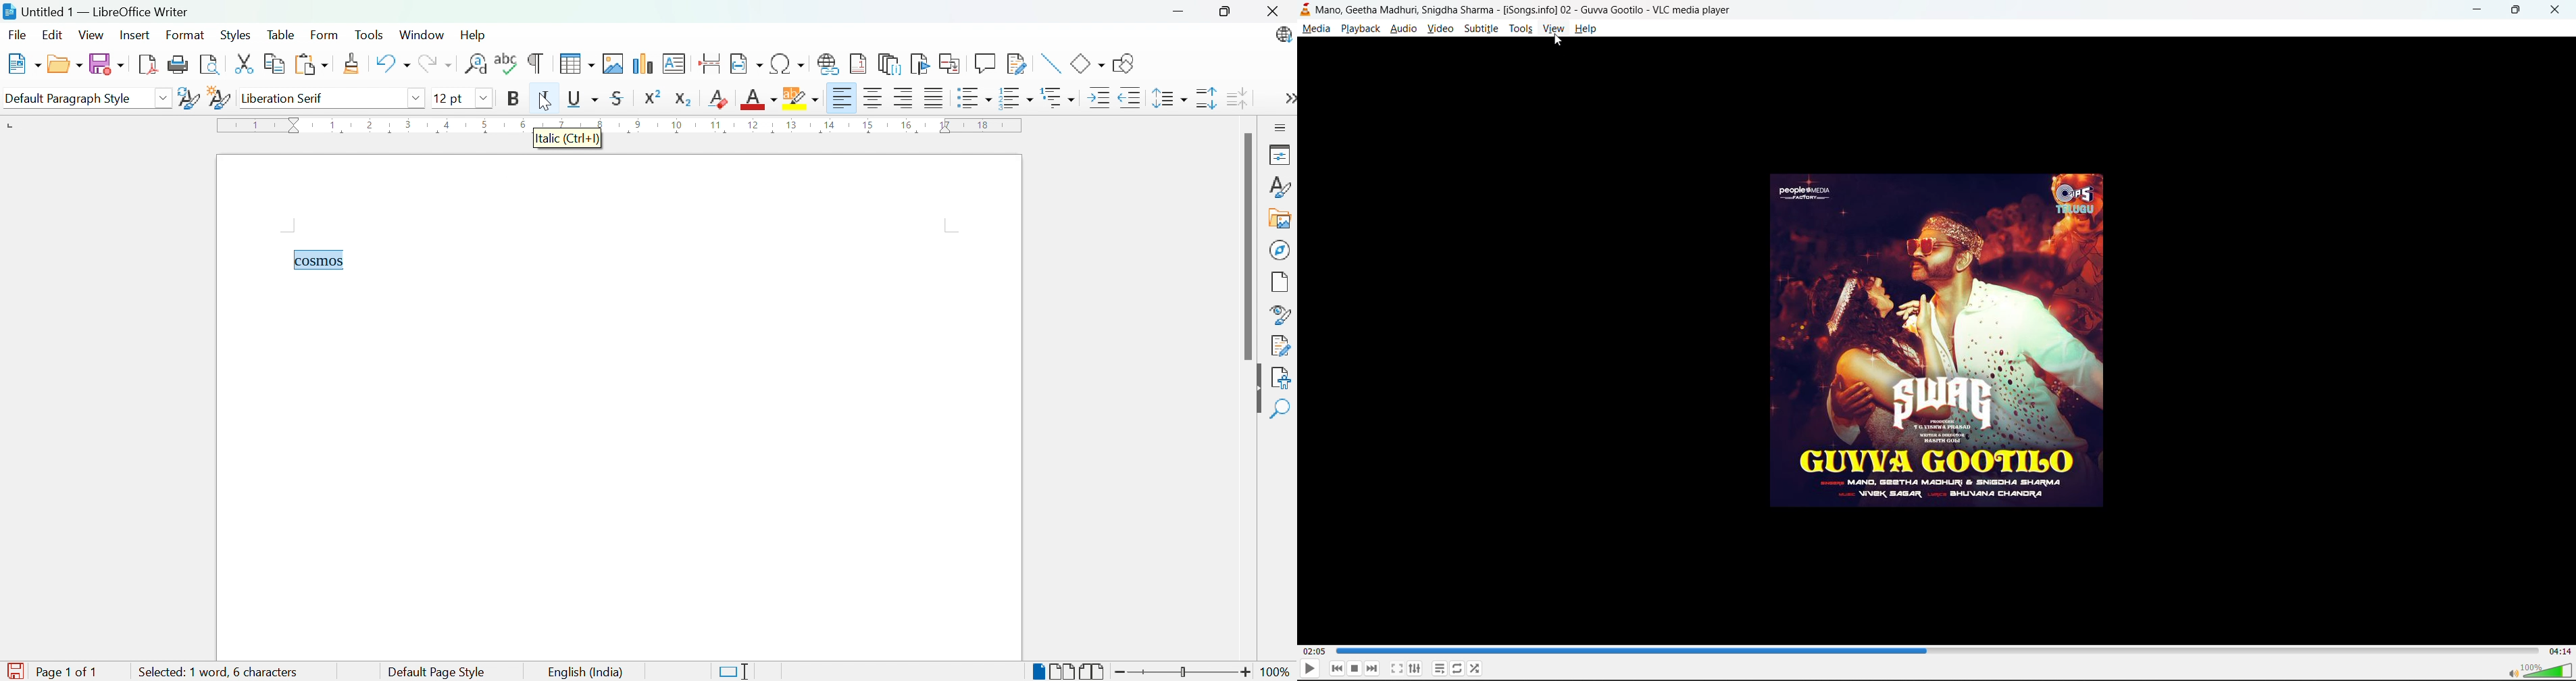 The width and height of the screenshot is (2576, 700). Describe the element at coordinates (1278, 674) in the screenshot. I see `100%` at that location.